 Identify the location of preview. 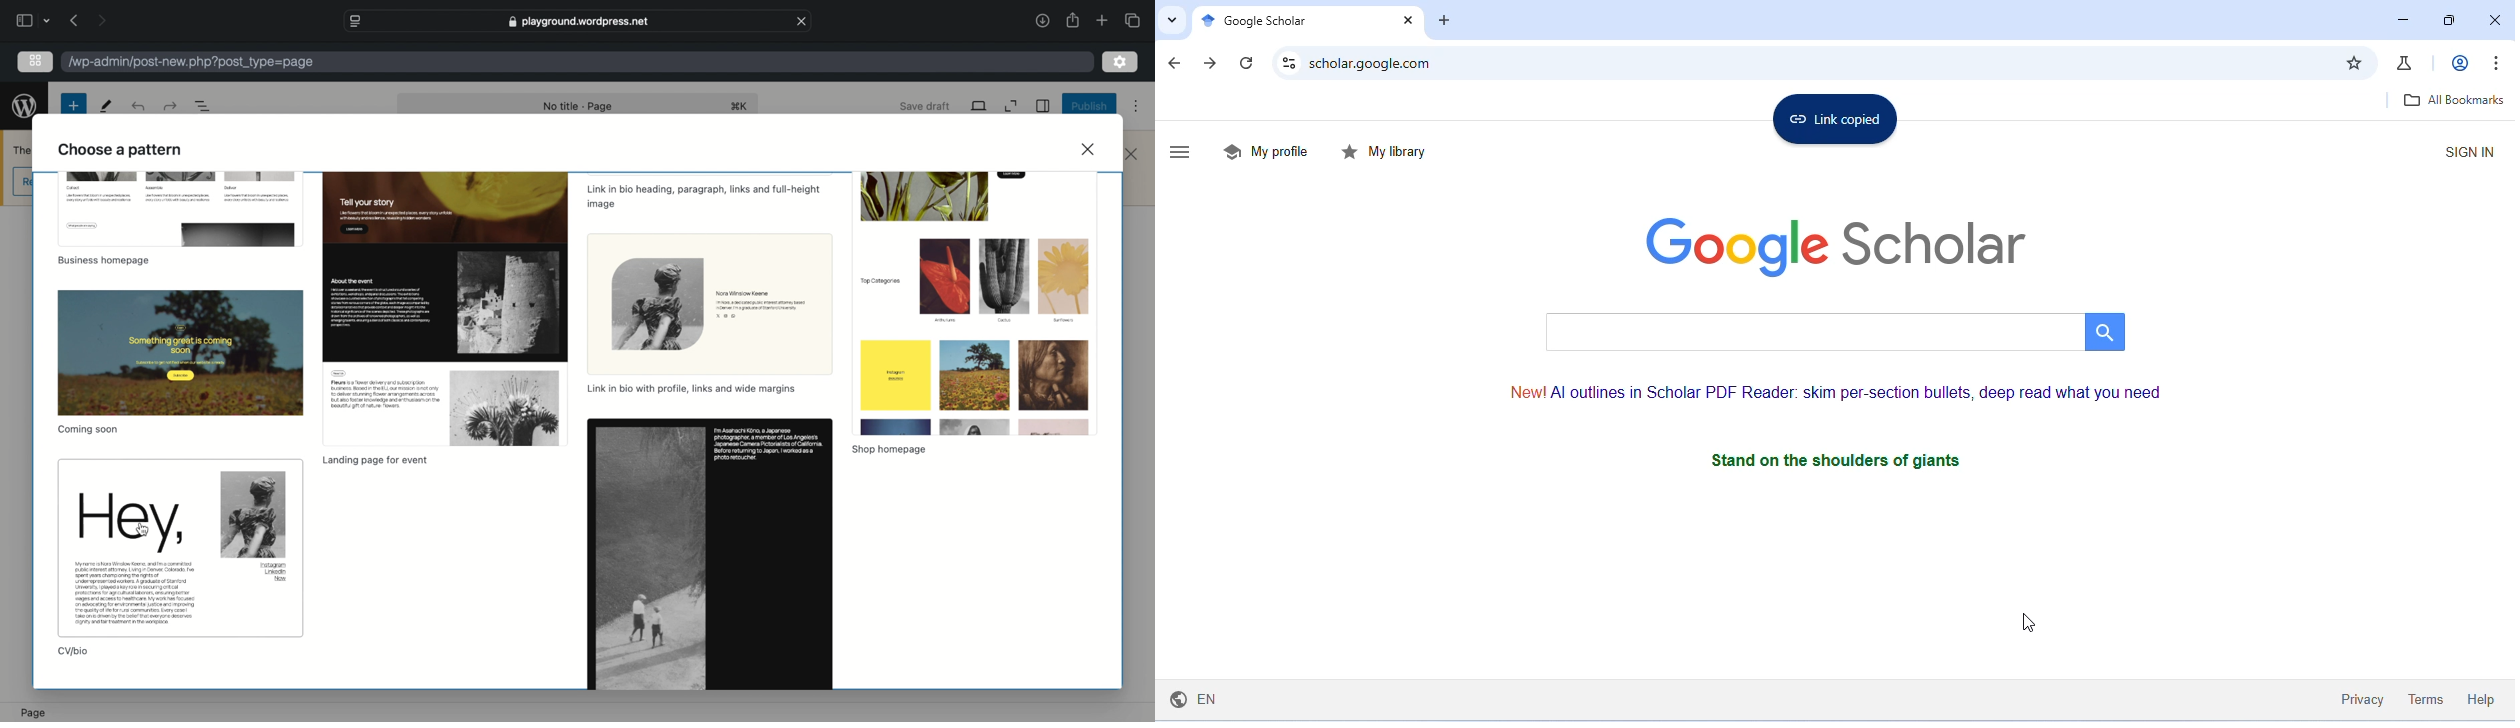
(710, 554).